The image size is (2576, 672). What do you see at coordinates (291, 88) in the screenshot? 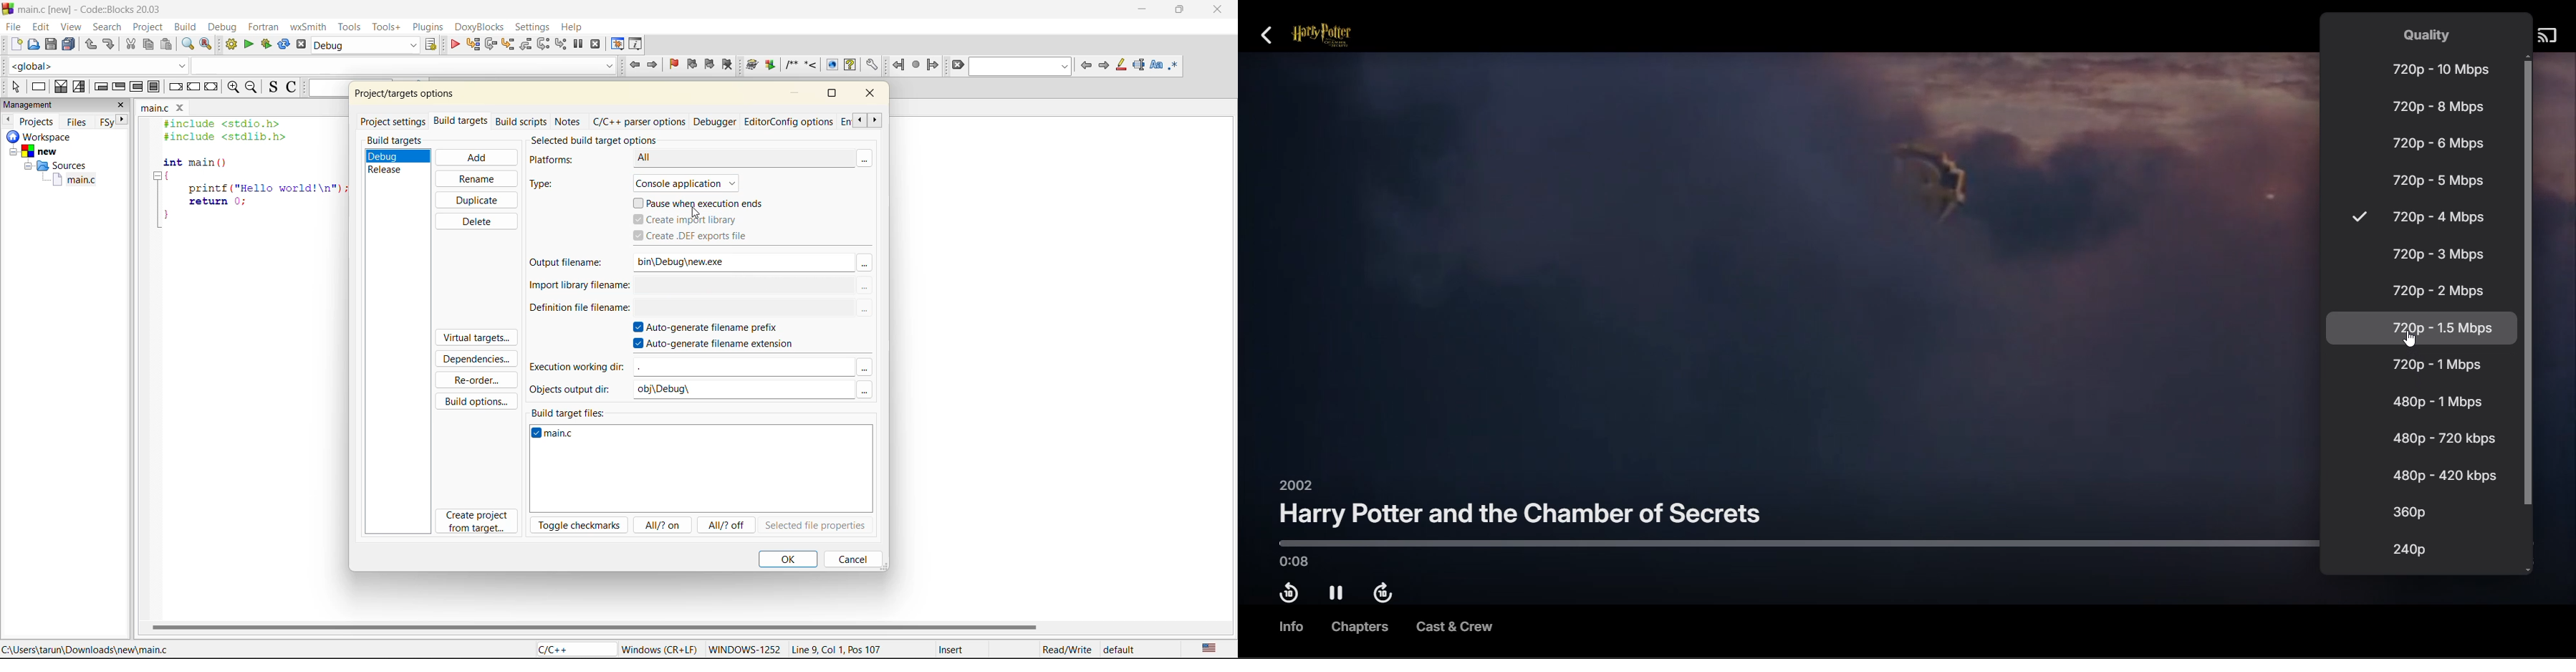
I see `toggle comments` at bounding box center [291, 88].